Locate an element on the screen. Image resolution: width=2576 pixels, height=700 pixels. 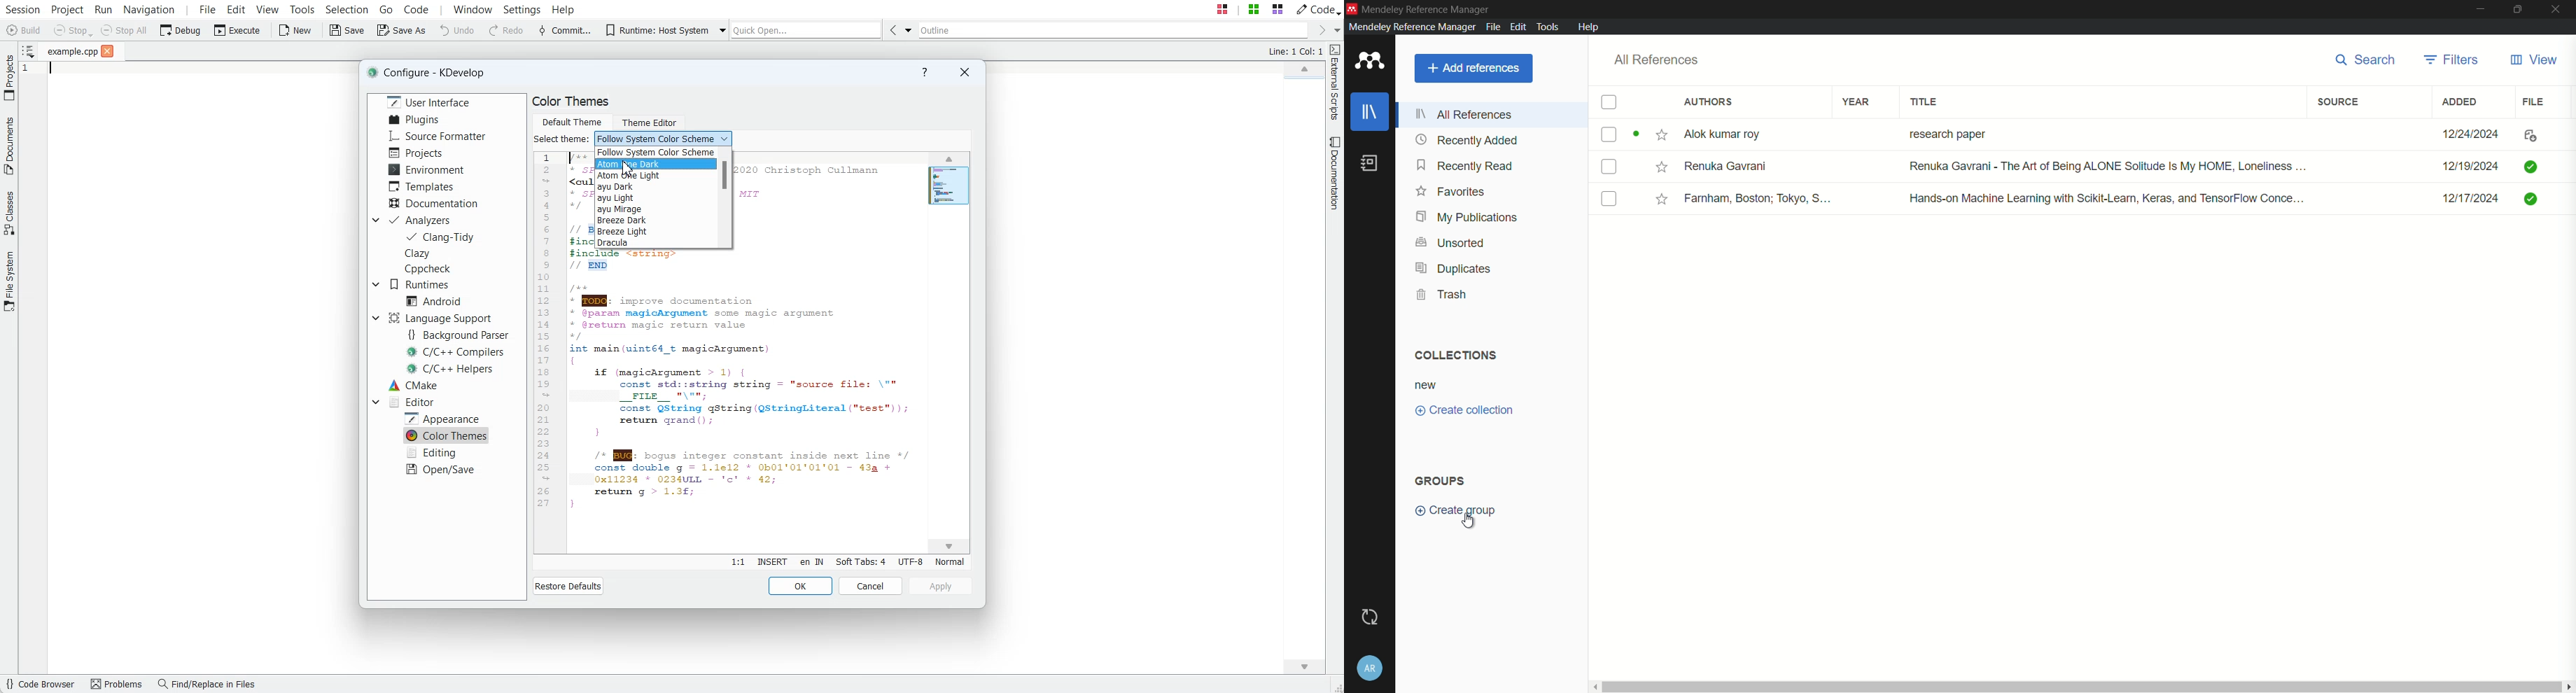
reserach paper is located at coordinates (1945, 132).